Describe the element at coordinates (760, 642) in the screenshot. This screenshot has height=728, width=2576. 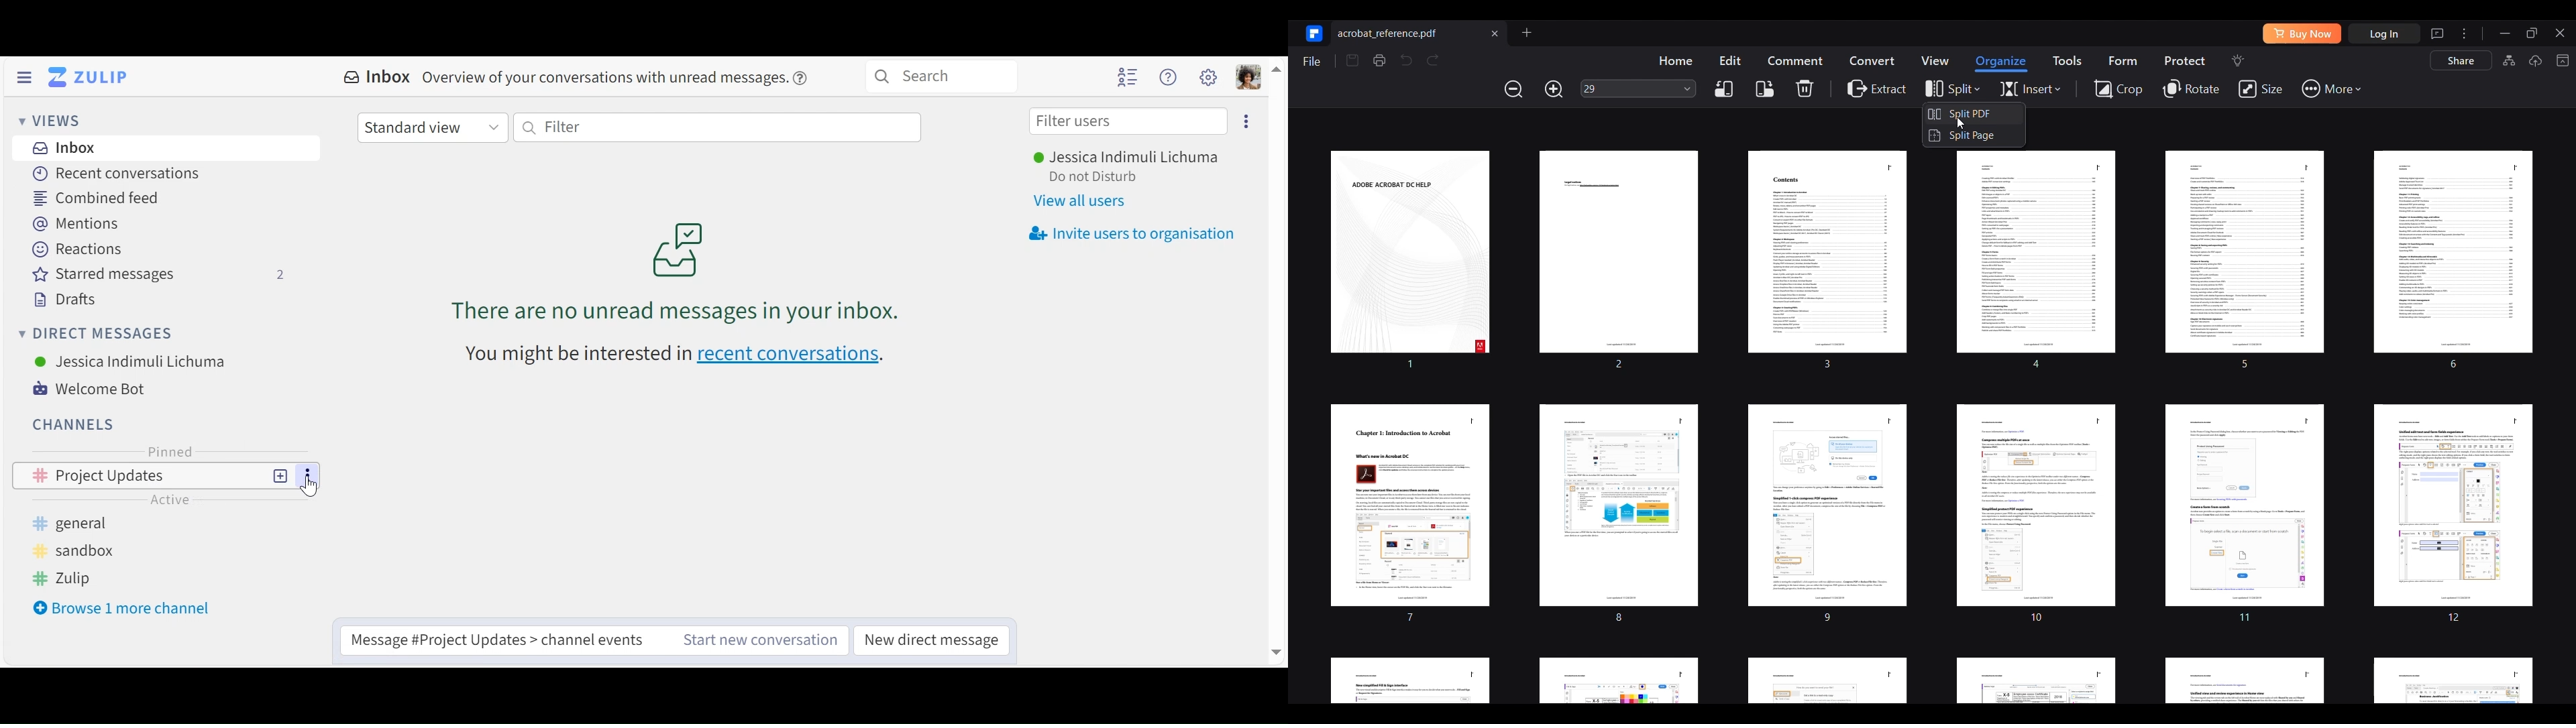
I see `Start new conversation` at that location.